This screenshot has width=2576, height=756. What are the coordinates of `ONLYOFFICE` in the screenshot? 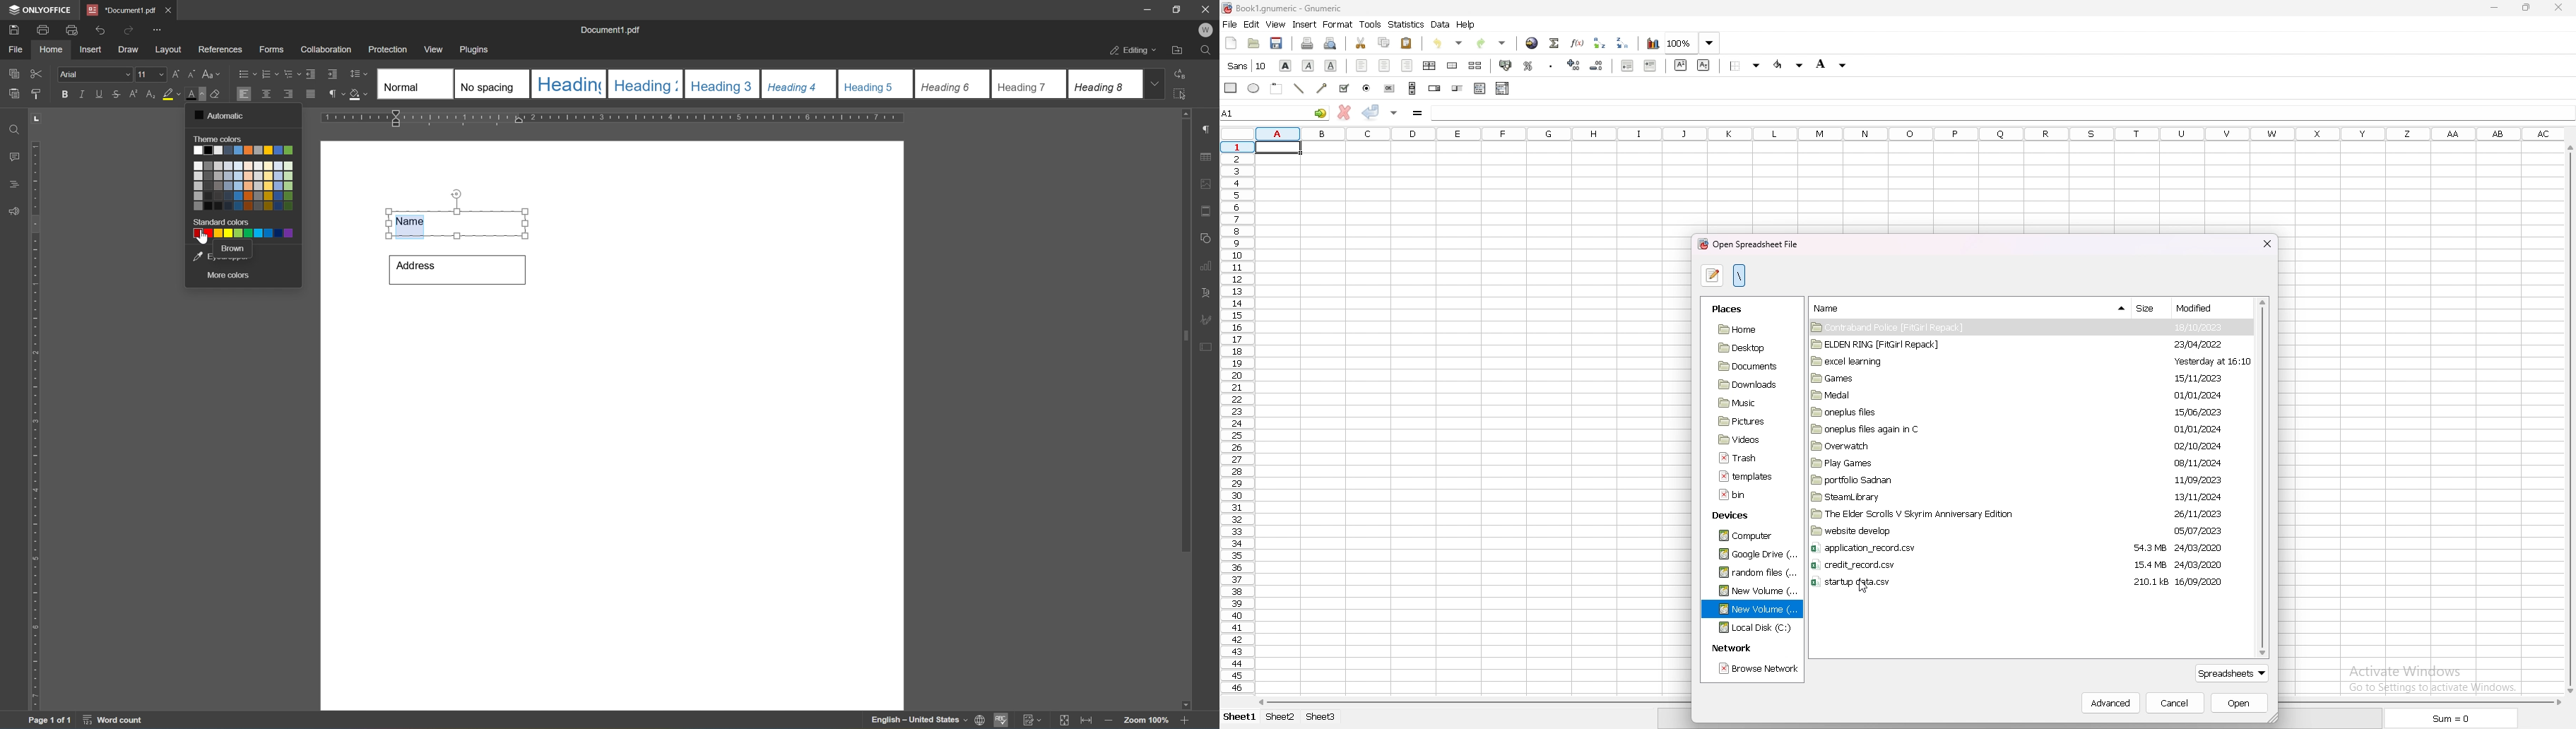 It's located at (38, 10).